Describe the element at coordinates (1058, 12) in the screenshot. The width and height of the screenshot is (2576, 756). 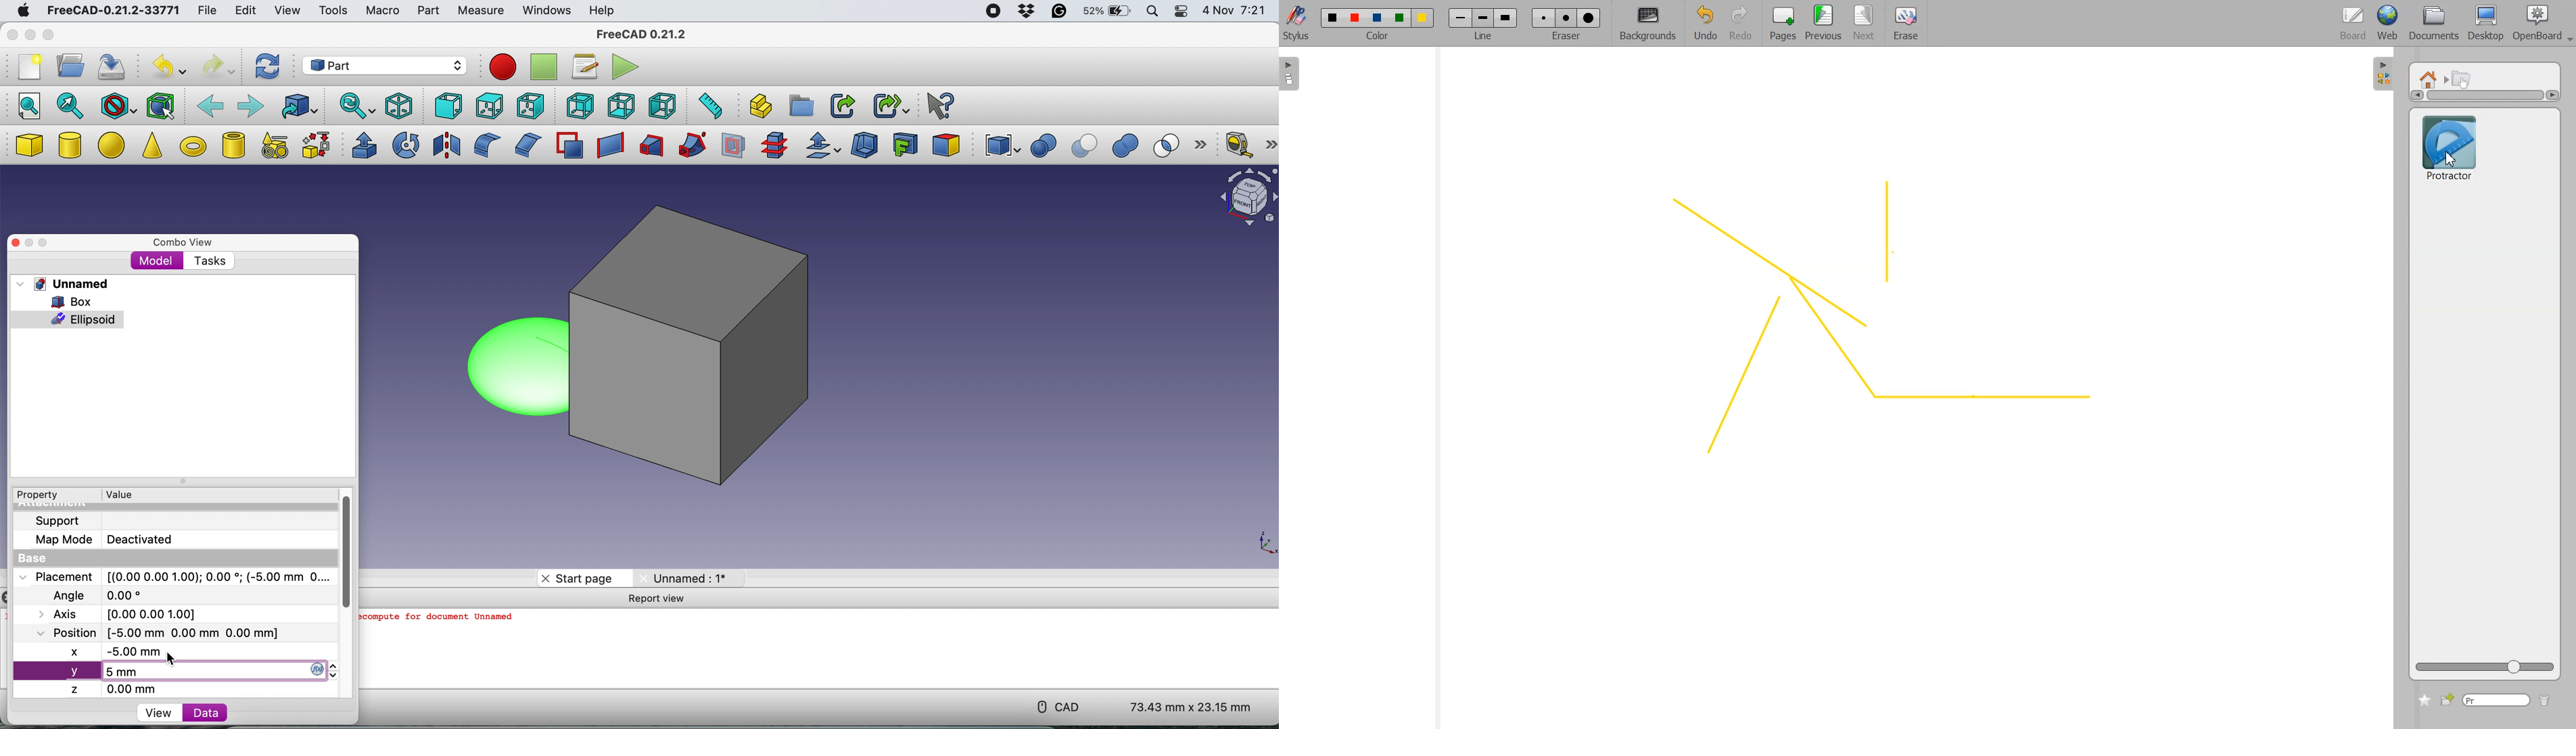
I see `grammarly` at that location.